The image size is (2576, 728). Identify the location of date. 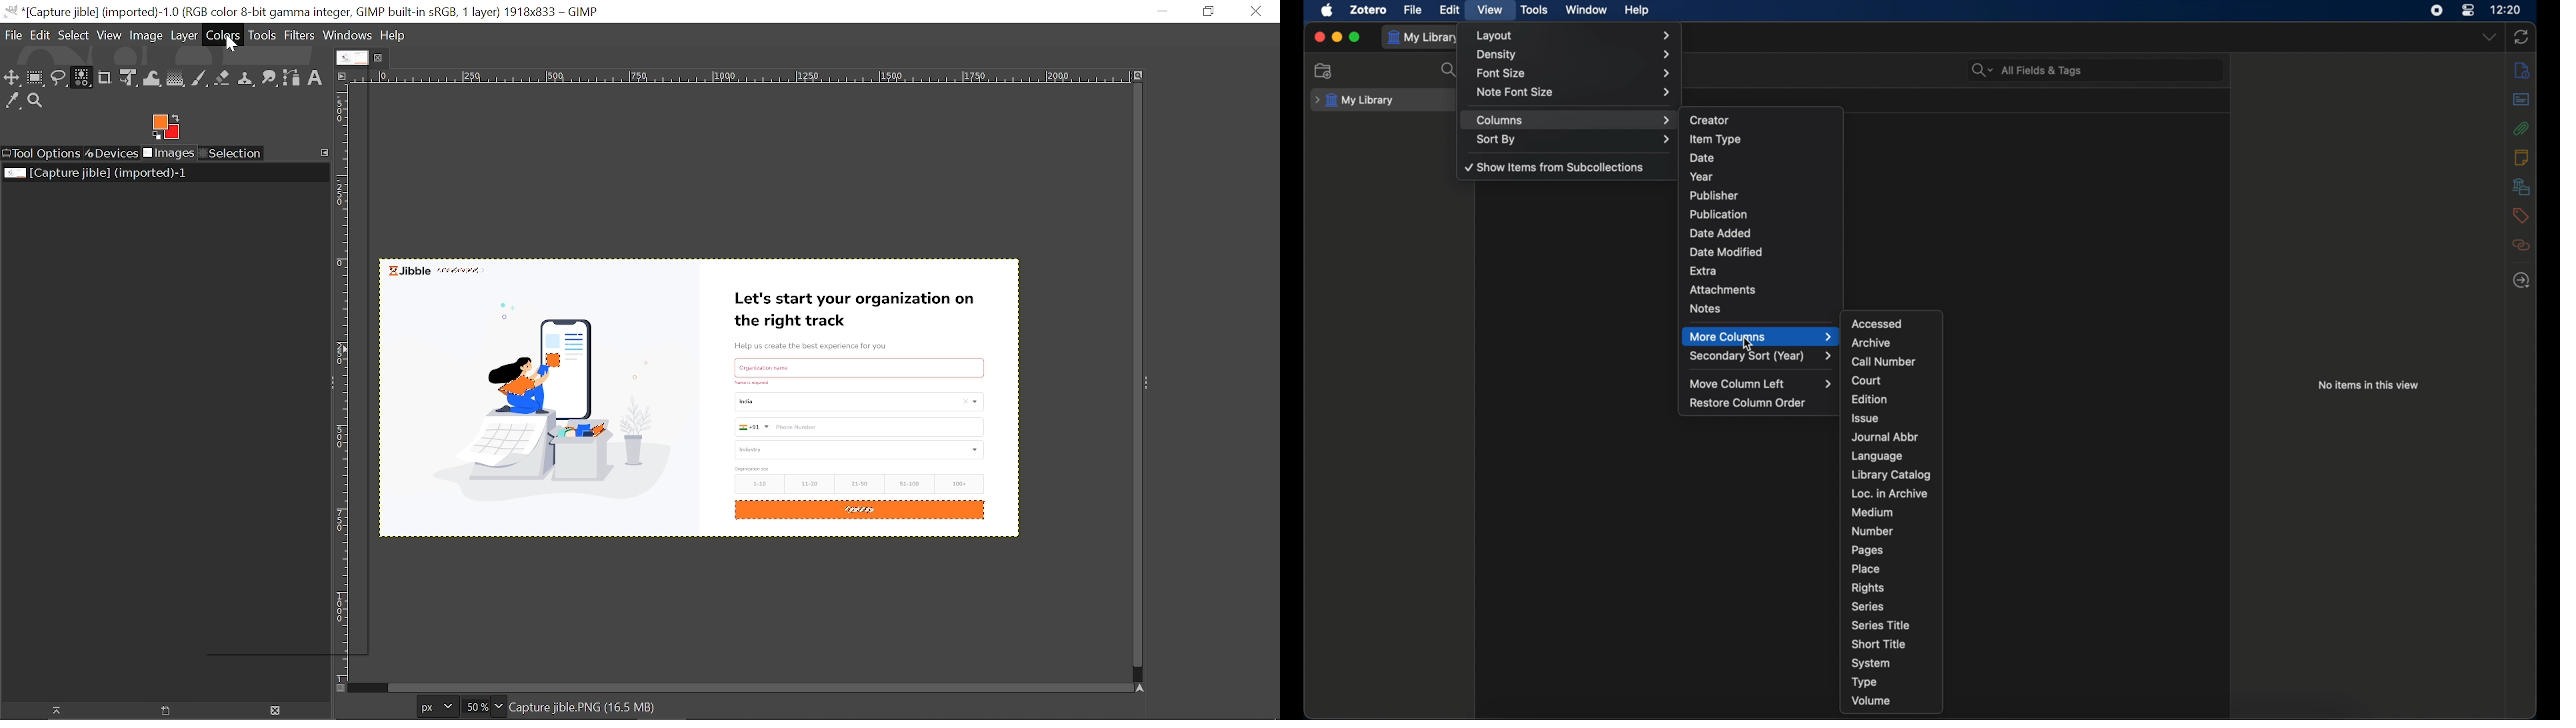
(1703, 158).